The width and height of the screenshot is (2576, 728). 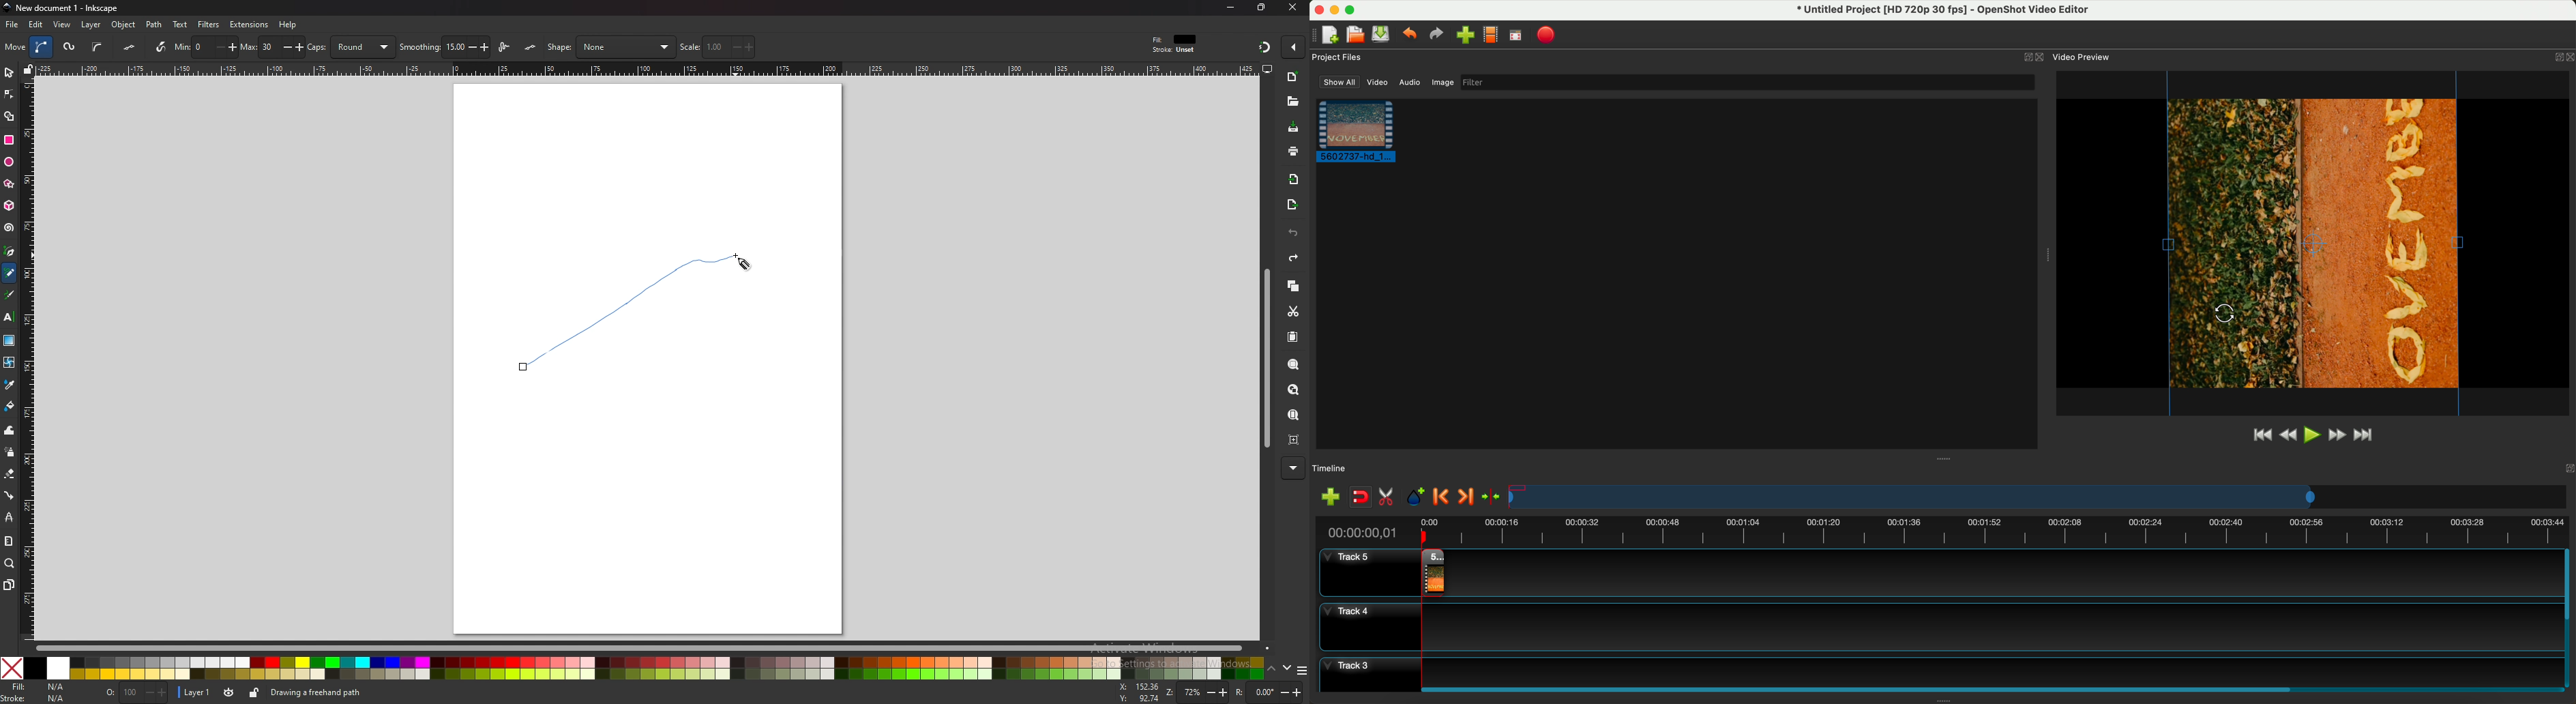 What do you see at coordinates (2038, 496) in the screenshot?
I see `timeline` at bounding box center [2038, 496].